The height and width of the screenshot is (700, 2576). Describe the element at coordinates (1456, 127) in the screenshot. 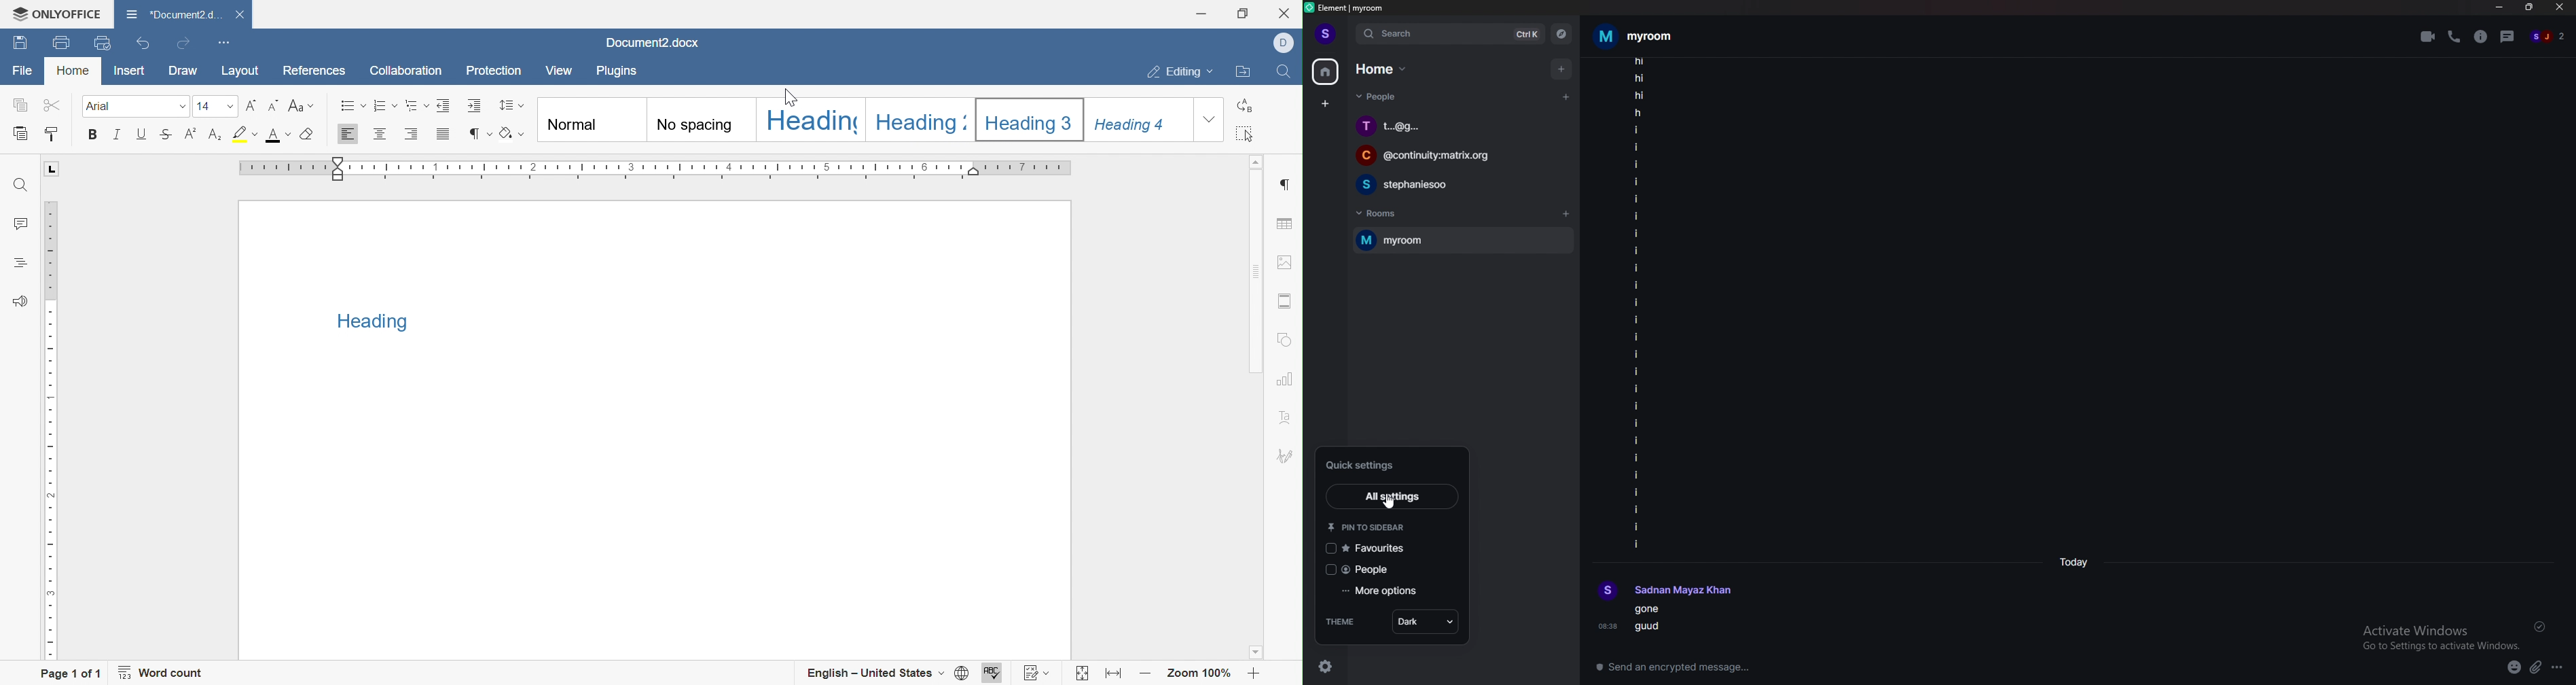

I see `chat` at that location.